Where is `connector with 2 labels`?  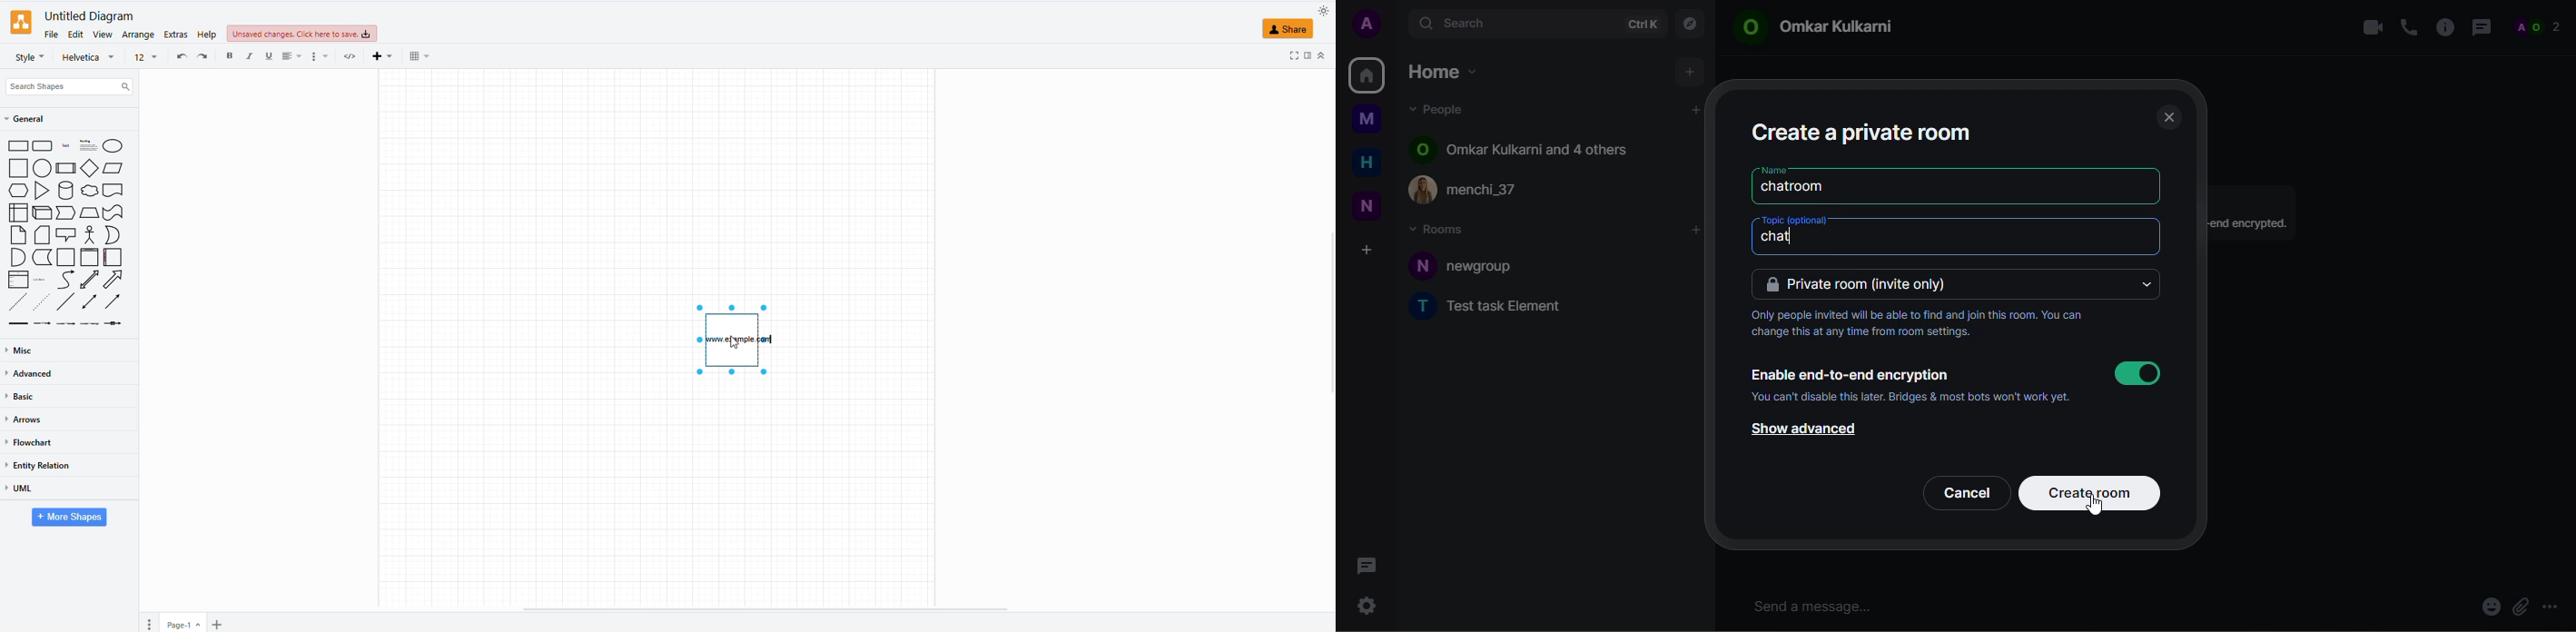 connector with 2 labels is located at coordinates (66, 326).